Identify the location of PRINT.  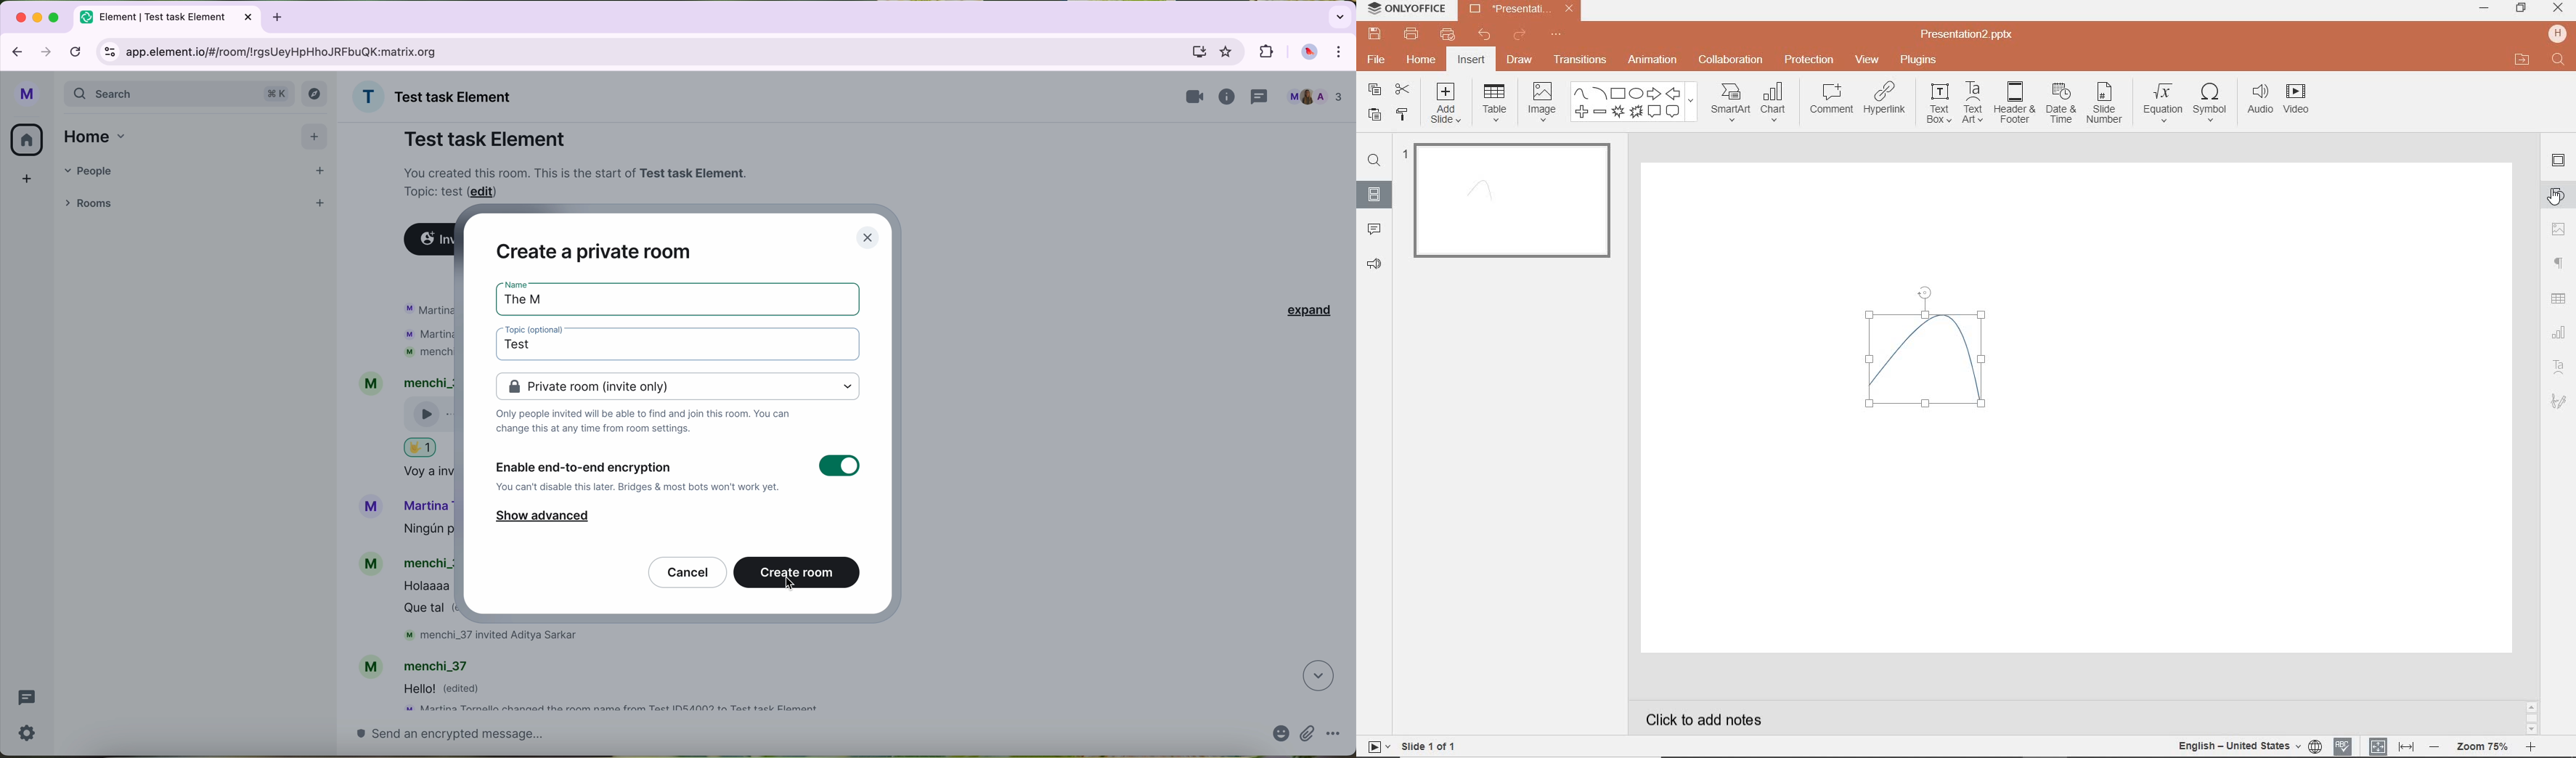
(1411, 33).